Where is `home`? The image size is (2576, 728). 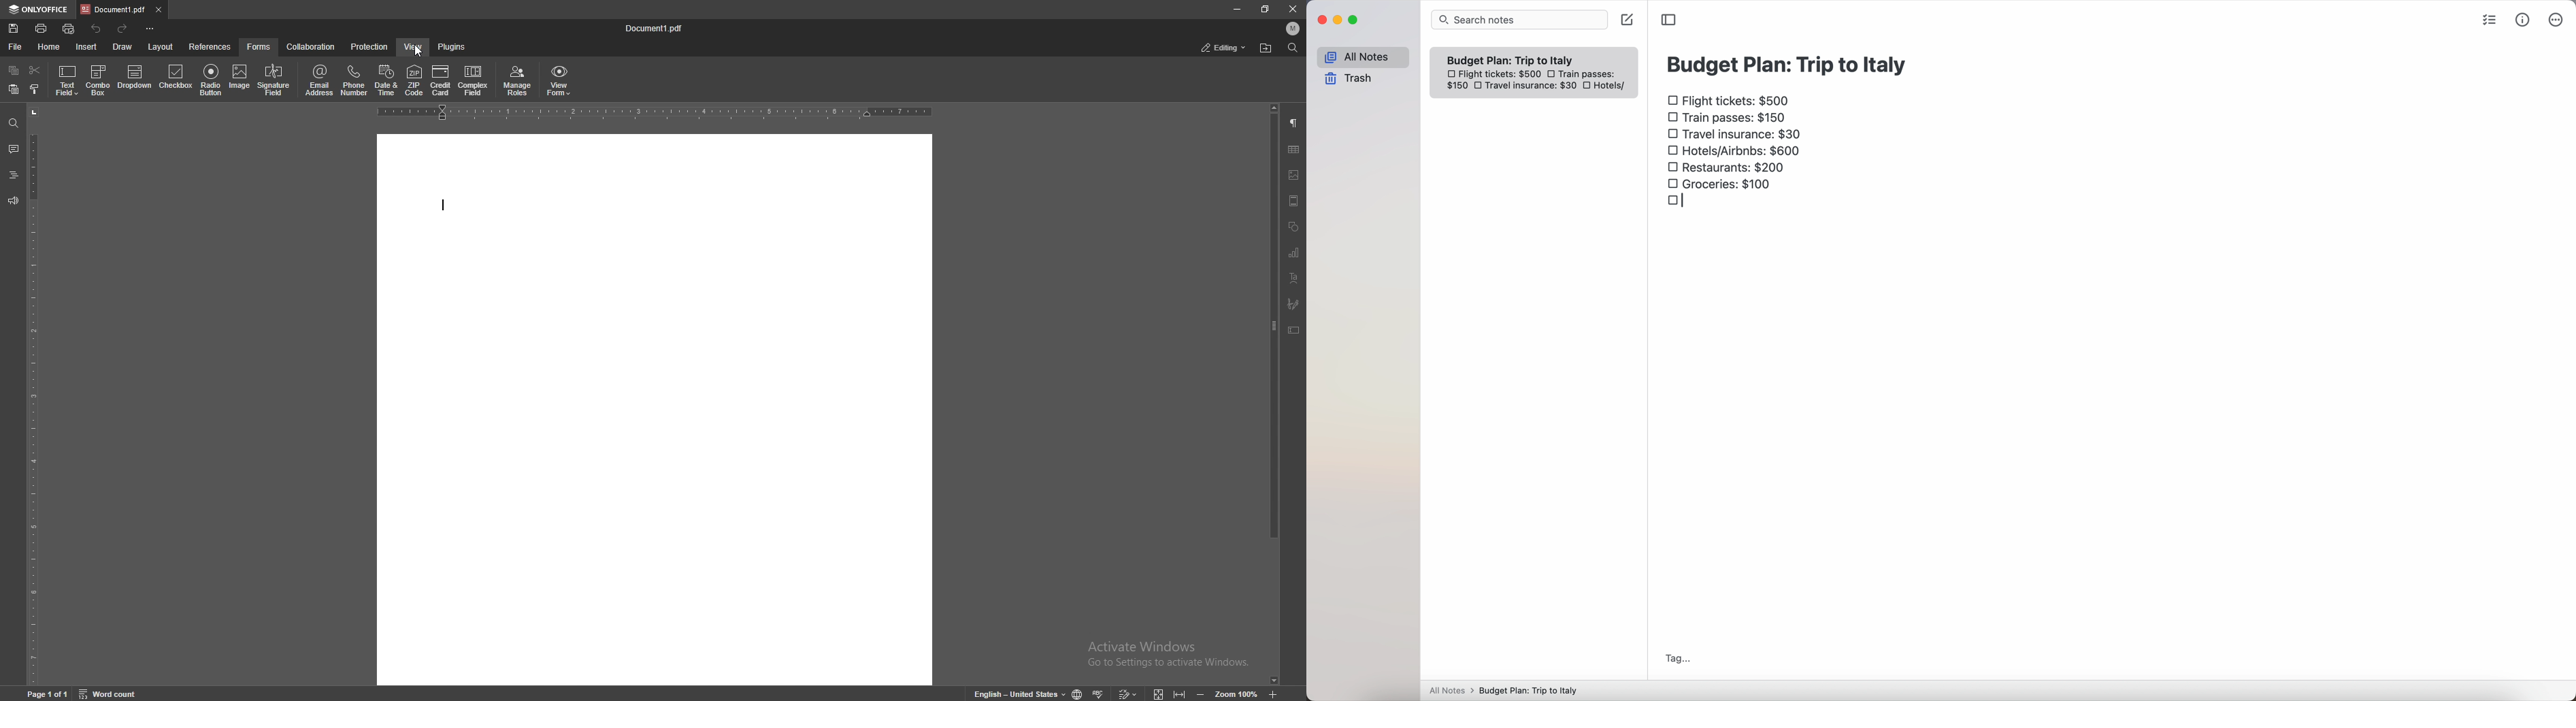 home is located at coordinates (50, 48).